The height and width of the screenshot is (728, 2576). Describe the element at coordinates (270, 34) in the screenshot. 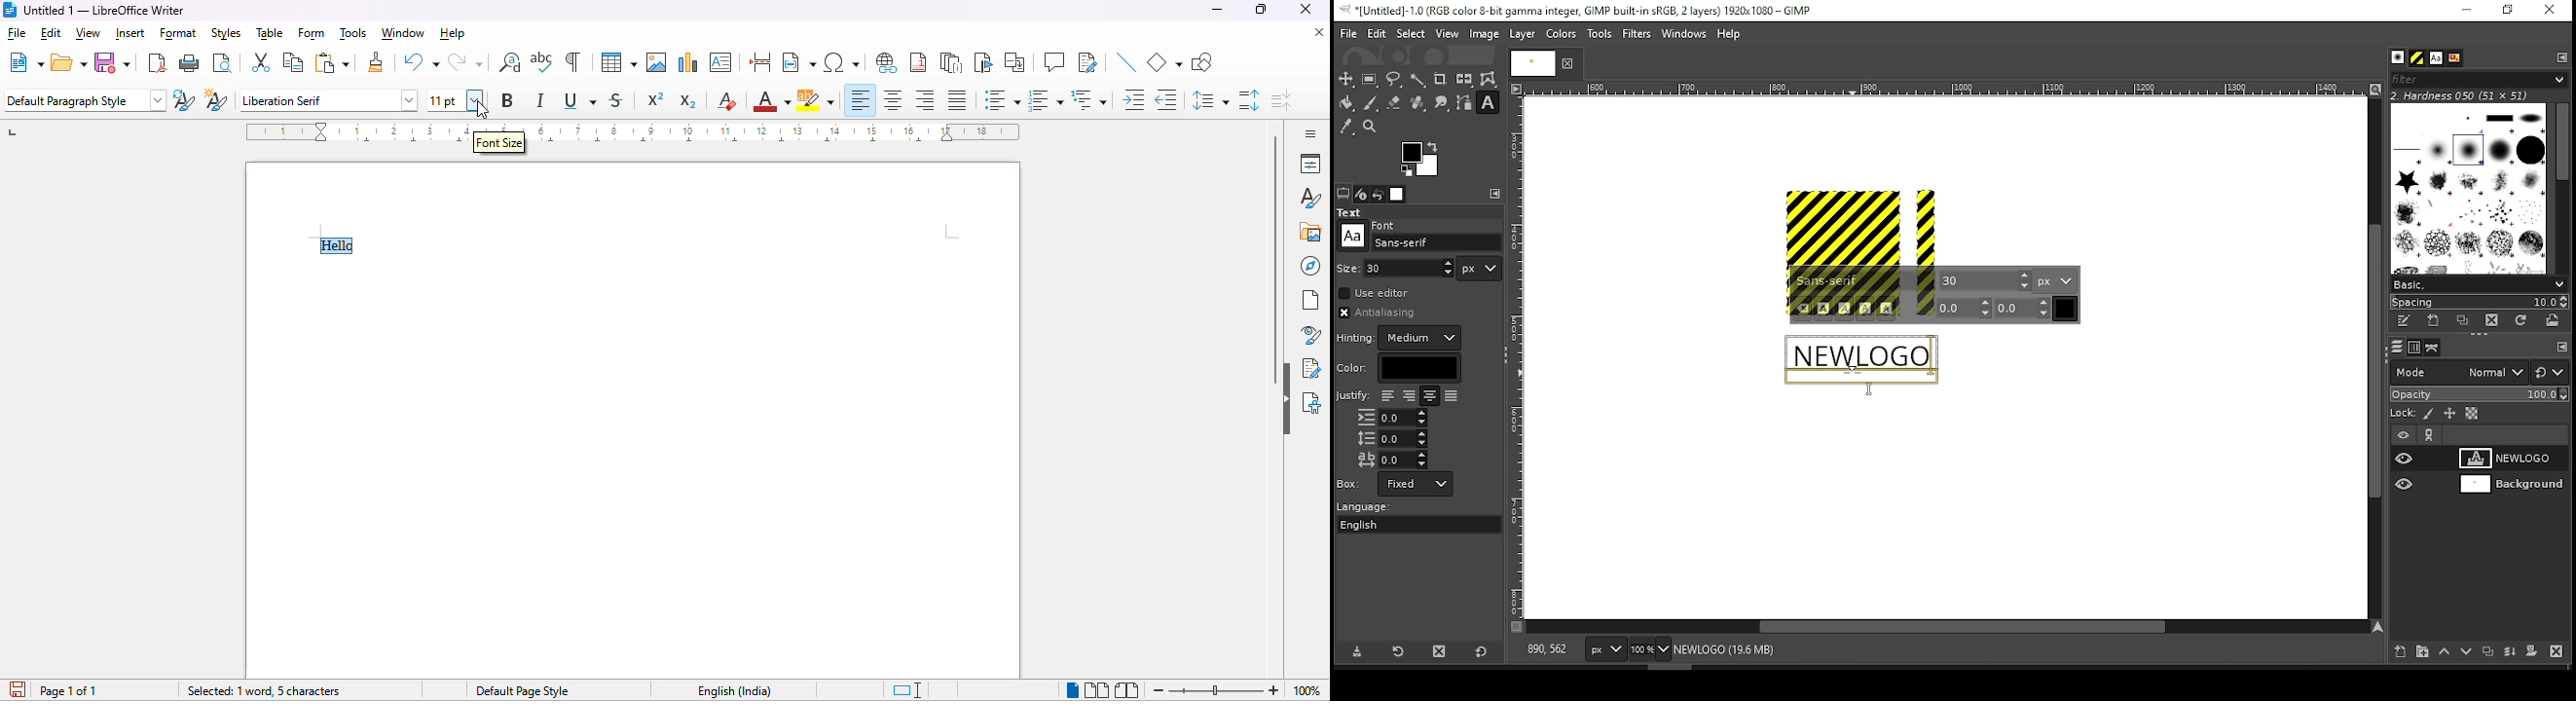

I see `table` at that location.